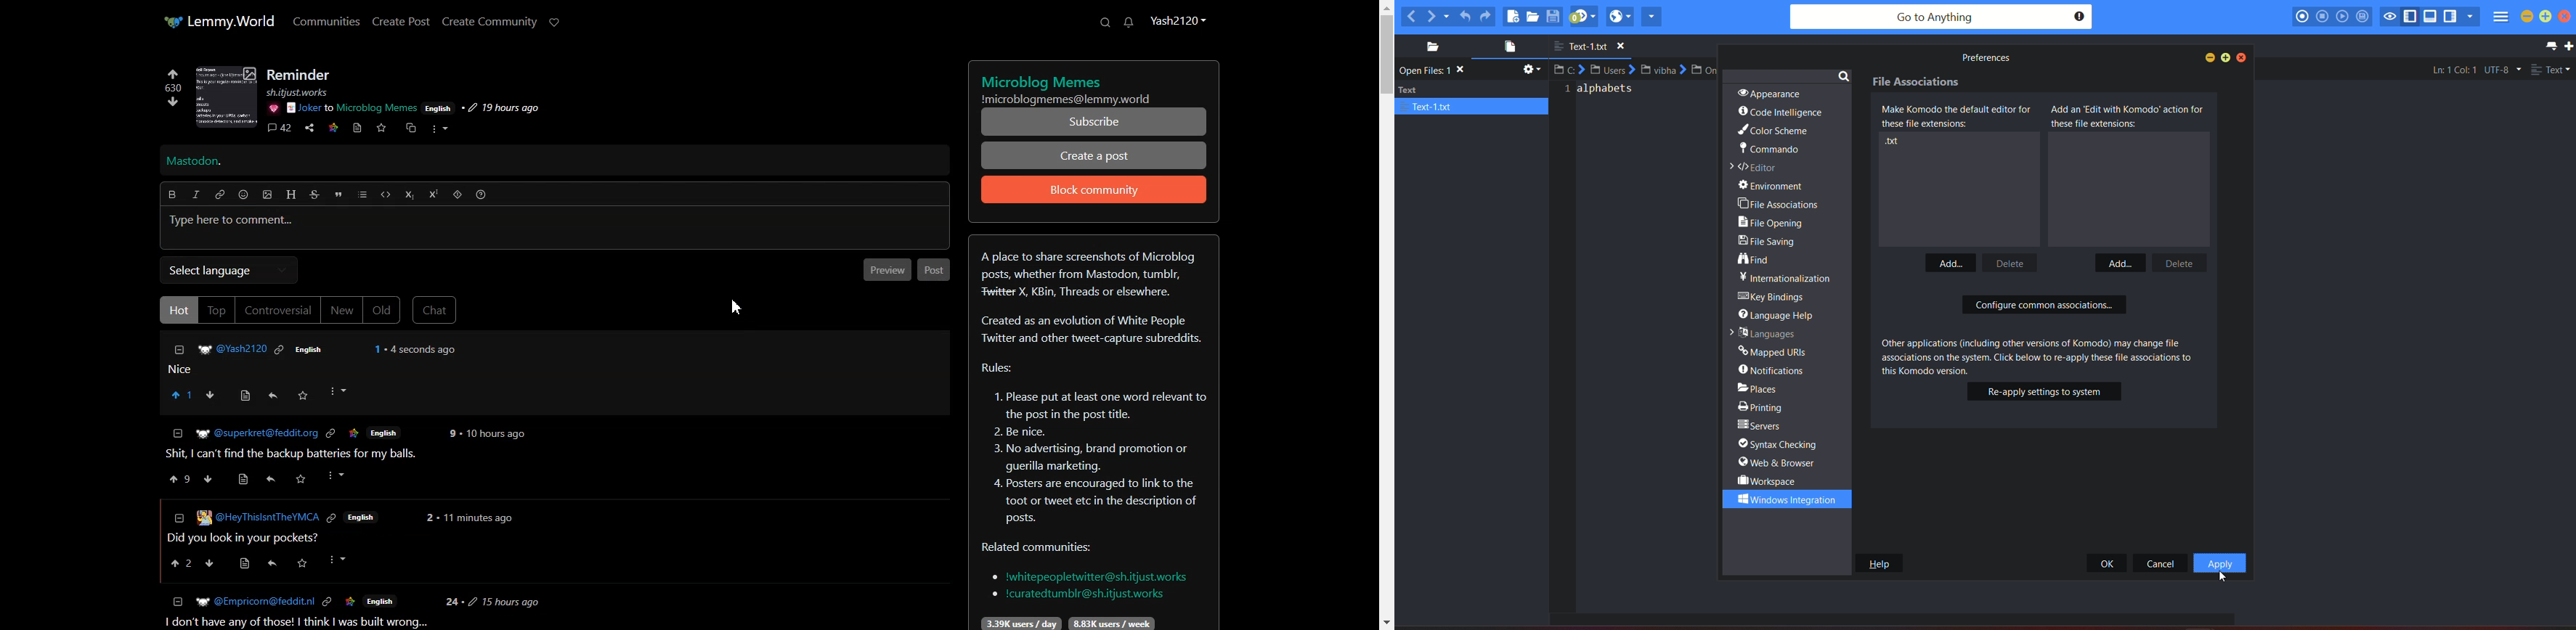 Image resolution: width=2576 pixels, height=644 pixels. I want to click on File associations, so click(1916, 83).